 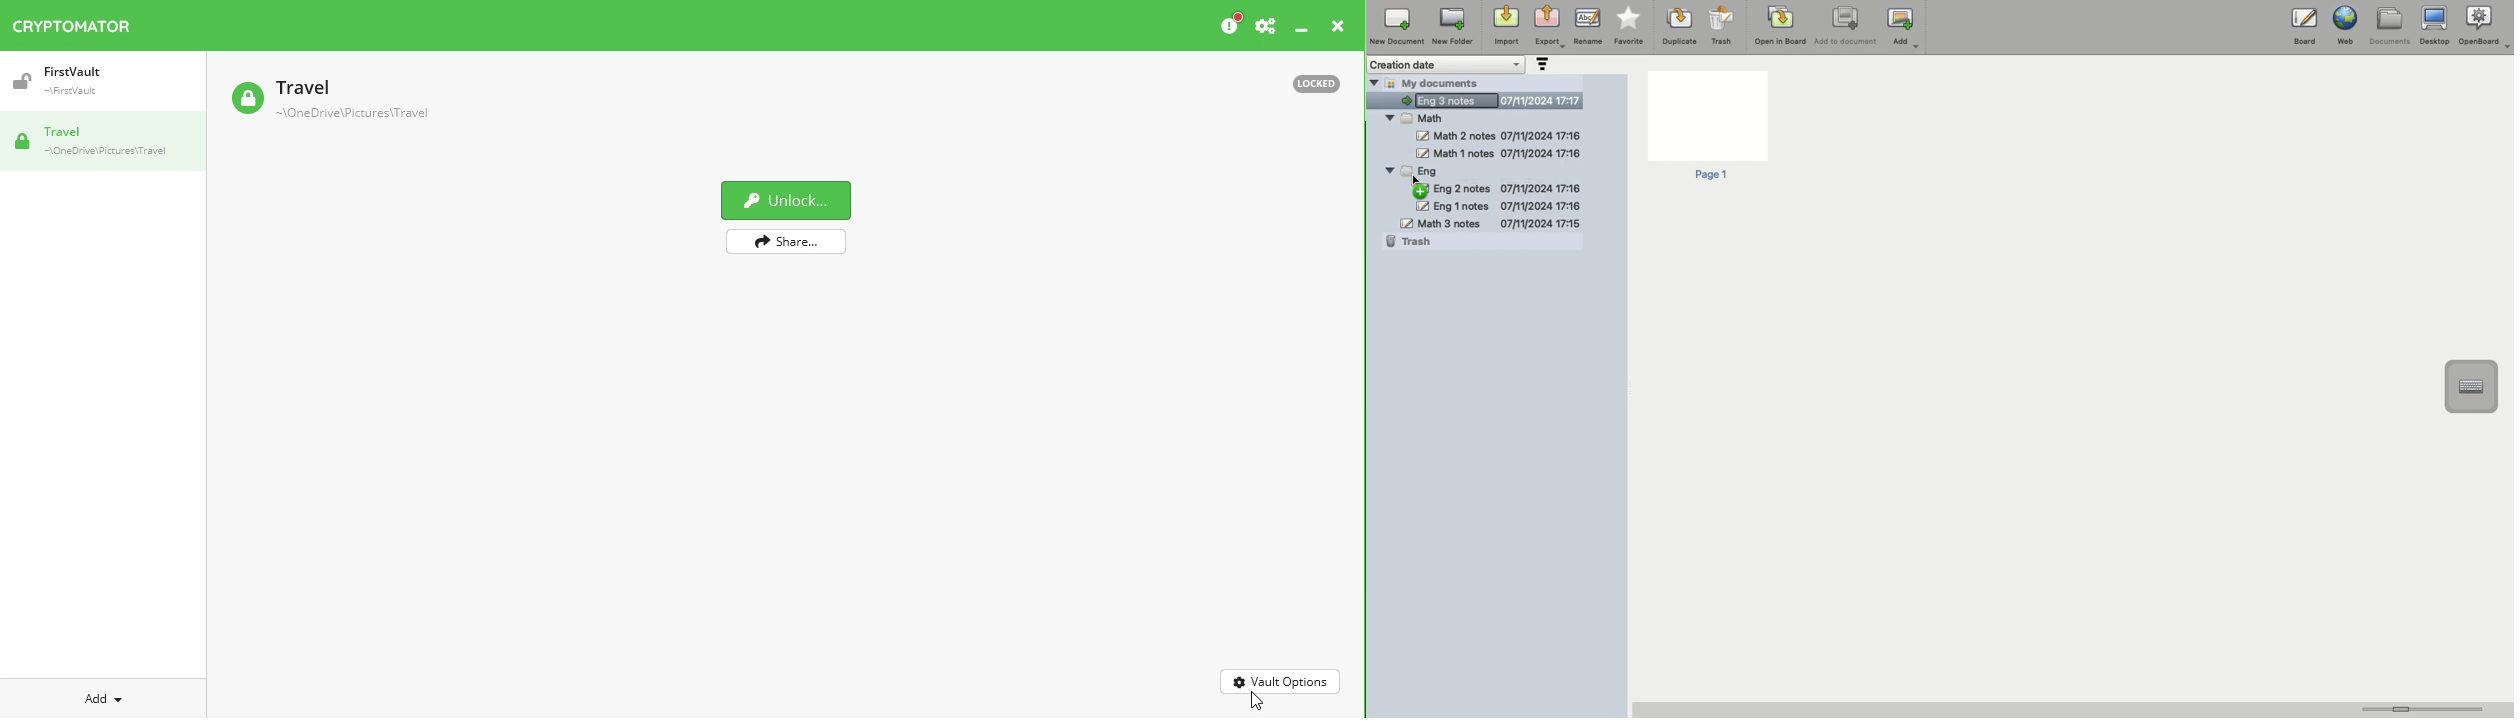 What do you see at coordinates (1722, 26) in the screenshot?
I see `Trash` at bounding box center [1722, 26].